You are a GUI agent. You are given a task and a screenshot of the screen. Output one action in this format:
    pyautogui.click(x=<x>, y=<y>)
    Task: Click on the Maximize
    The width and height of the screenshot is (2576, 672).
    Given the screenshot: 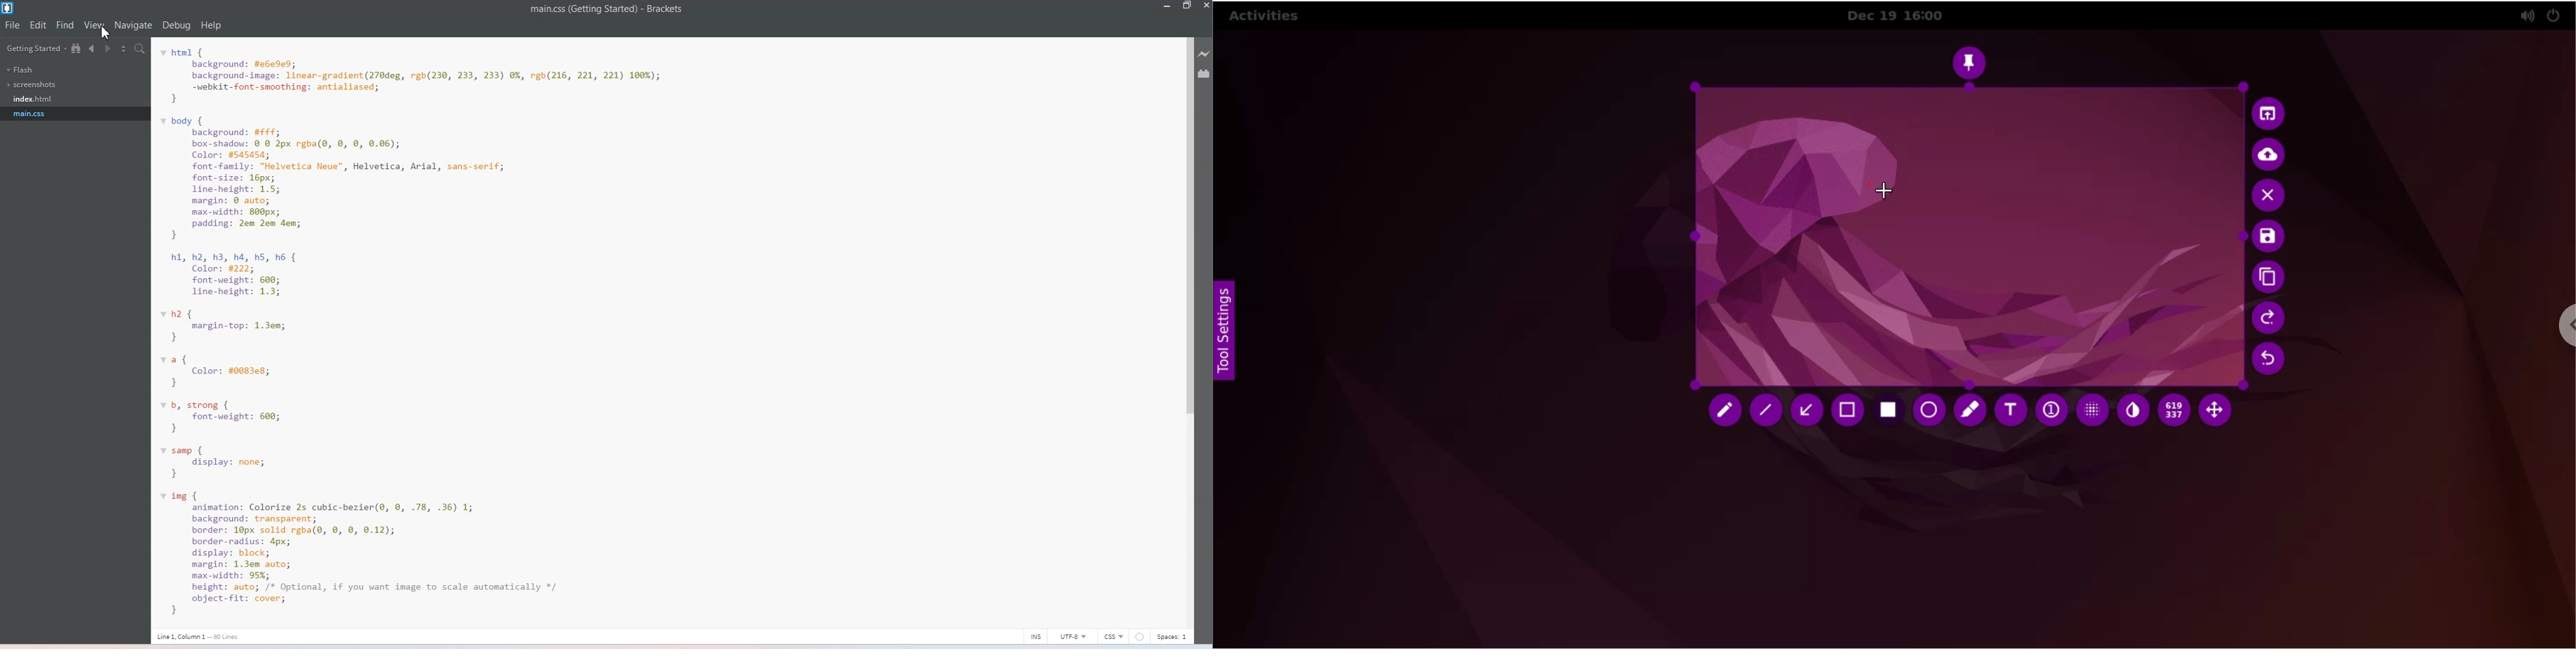 What is the action you would take?
    pyautogui.click(x=1188, y=6)
    